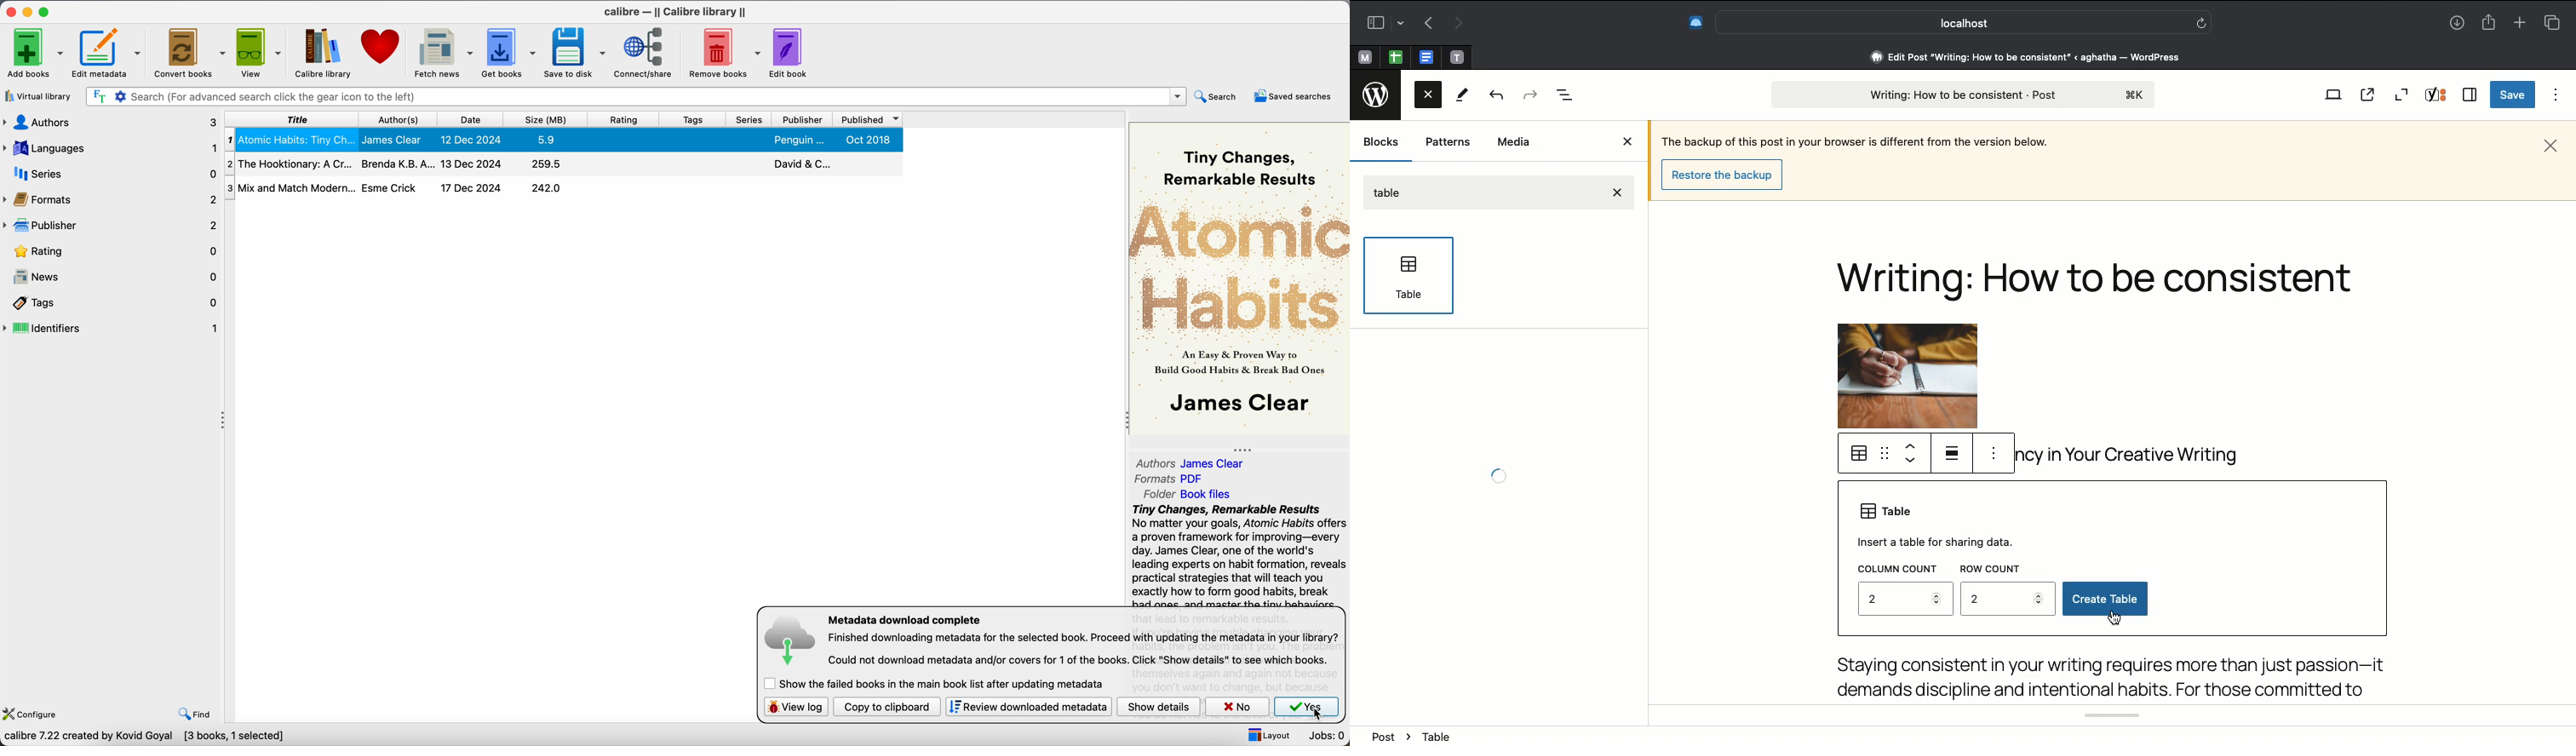 The height and width of the screenshot is (756, 2576). I want to click on Previous page, so click(1426, 25).